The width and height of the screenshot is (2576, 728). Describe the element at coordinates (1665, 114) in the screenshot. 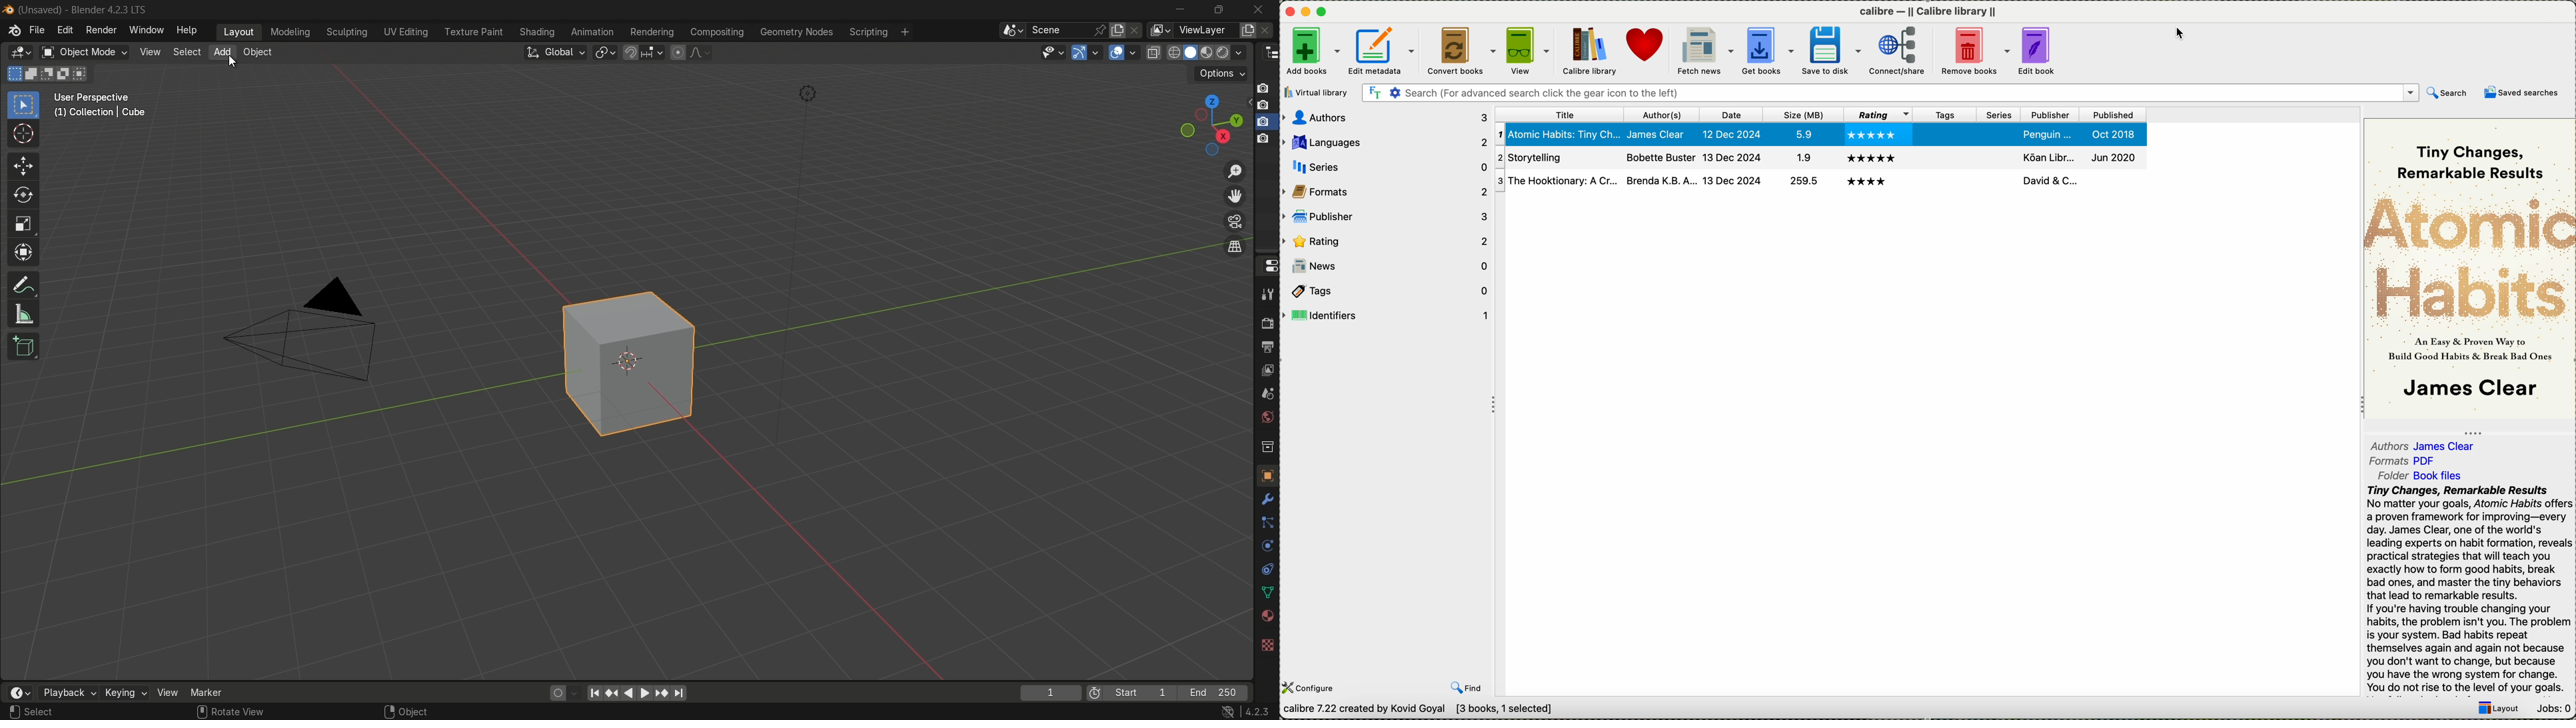

I see `authors` at that location.